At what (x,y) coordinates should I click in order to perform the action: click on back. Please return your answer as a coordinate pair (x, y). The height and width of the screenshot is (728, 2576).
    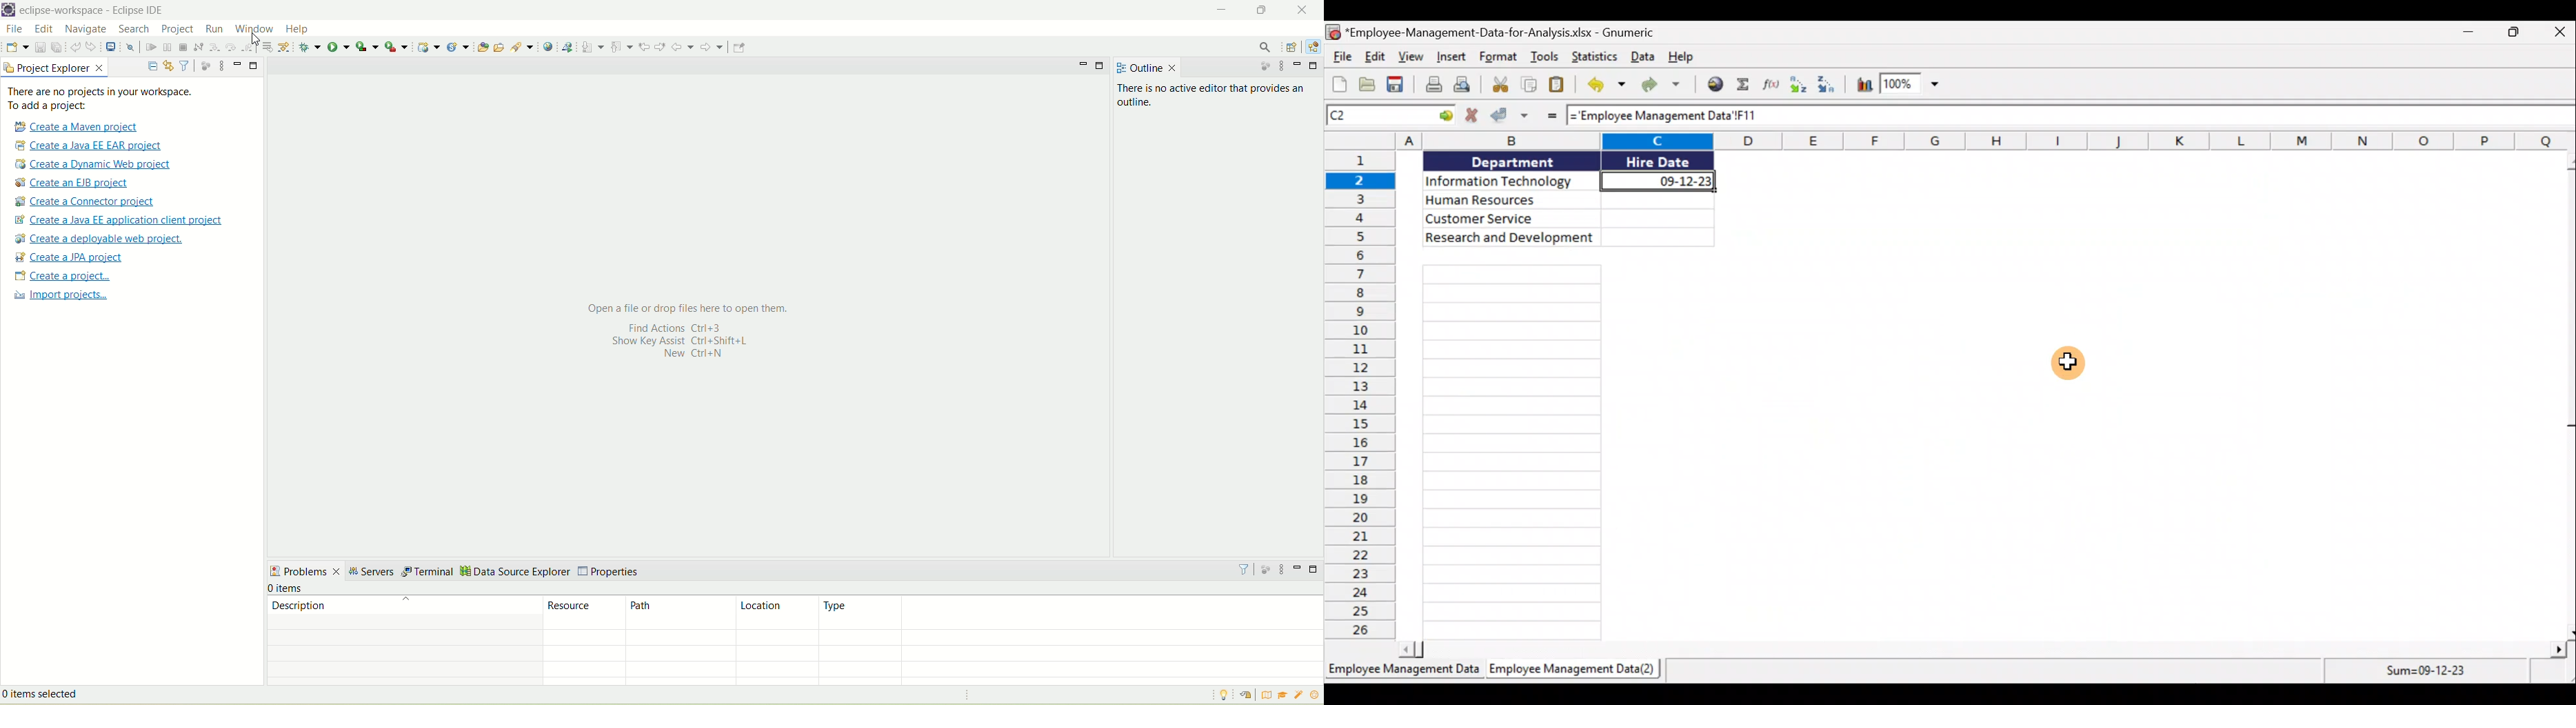
    Looking at the image, I should click on (682, 47).